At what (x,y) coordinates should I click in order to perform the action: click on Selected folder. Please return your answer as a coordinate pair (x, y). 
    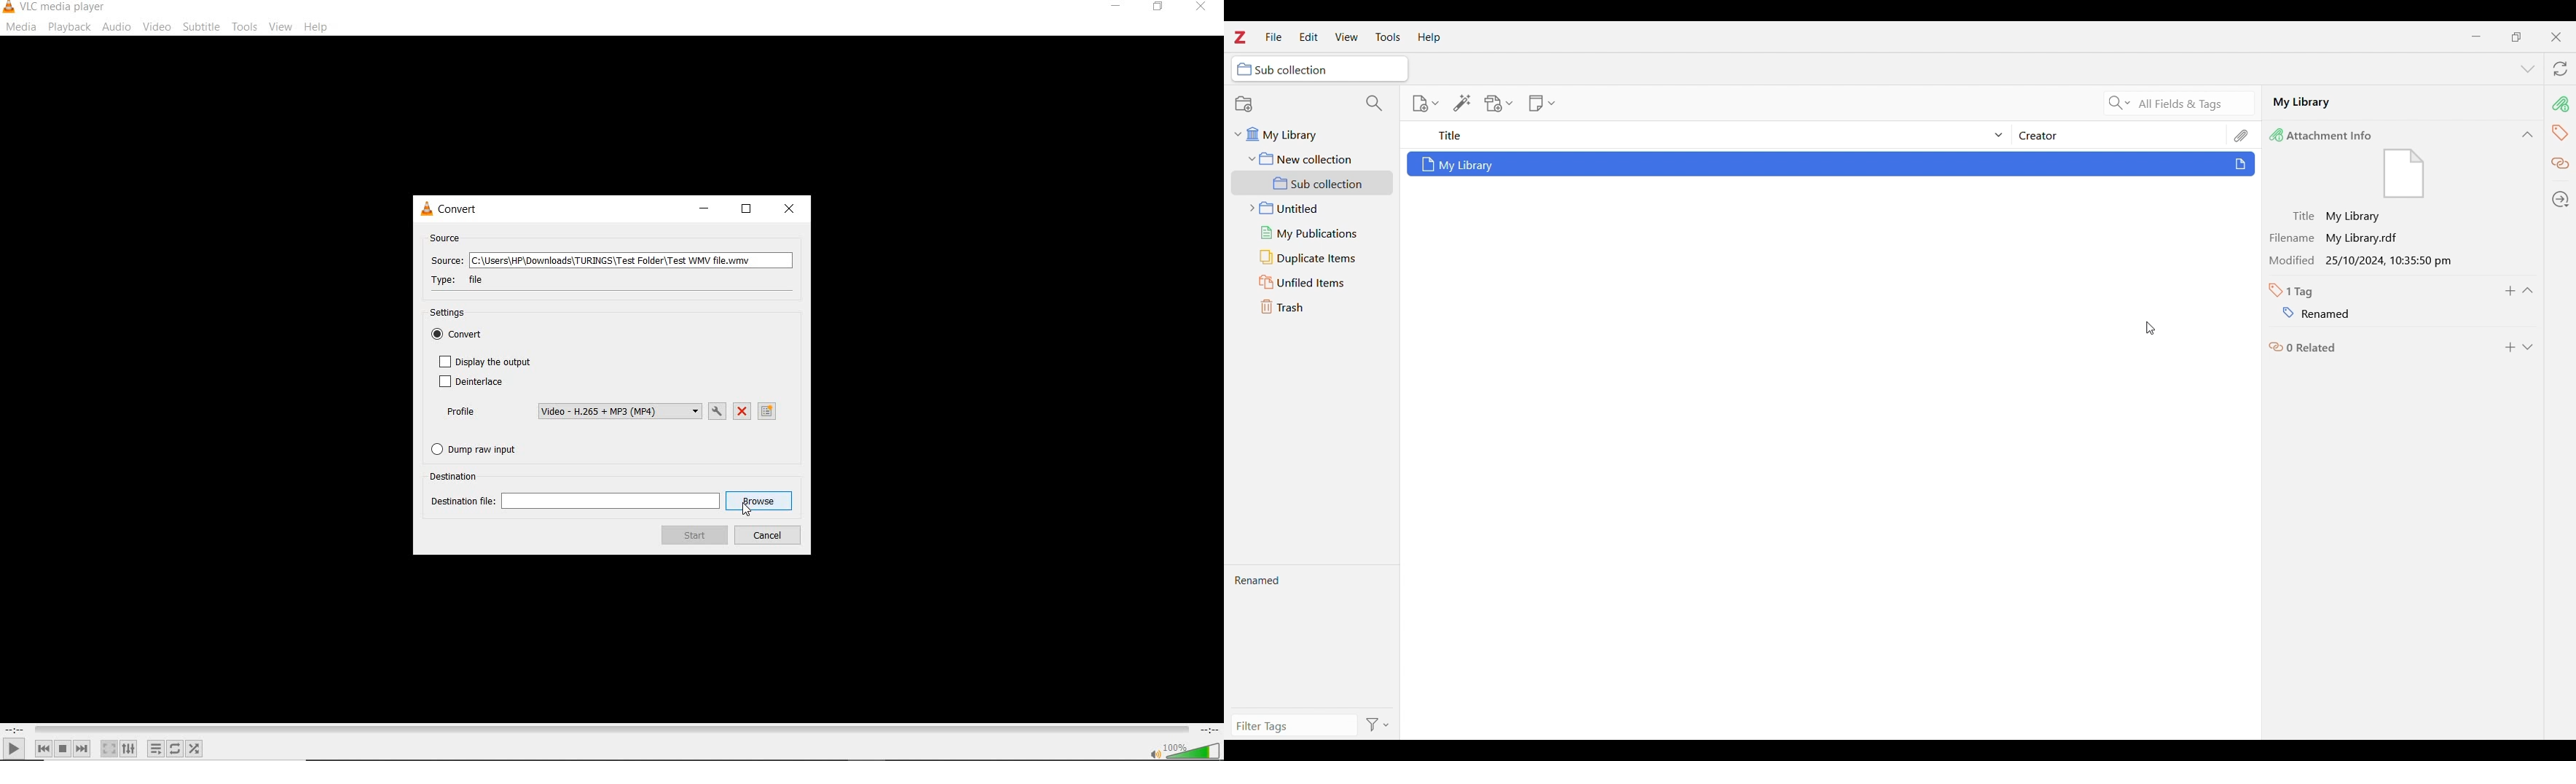
    Looking at the image, I should click on (1320, 69).